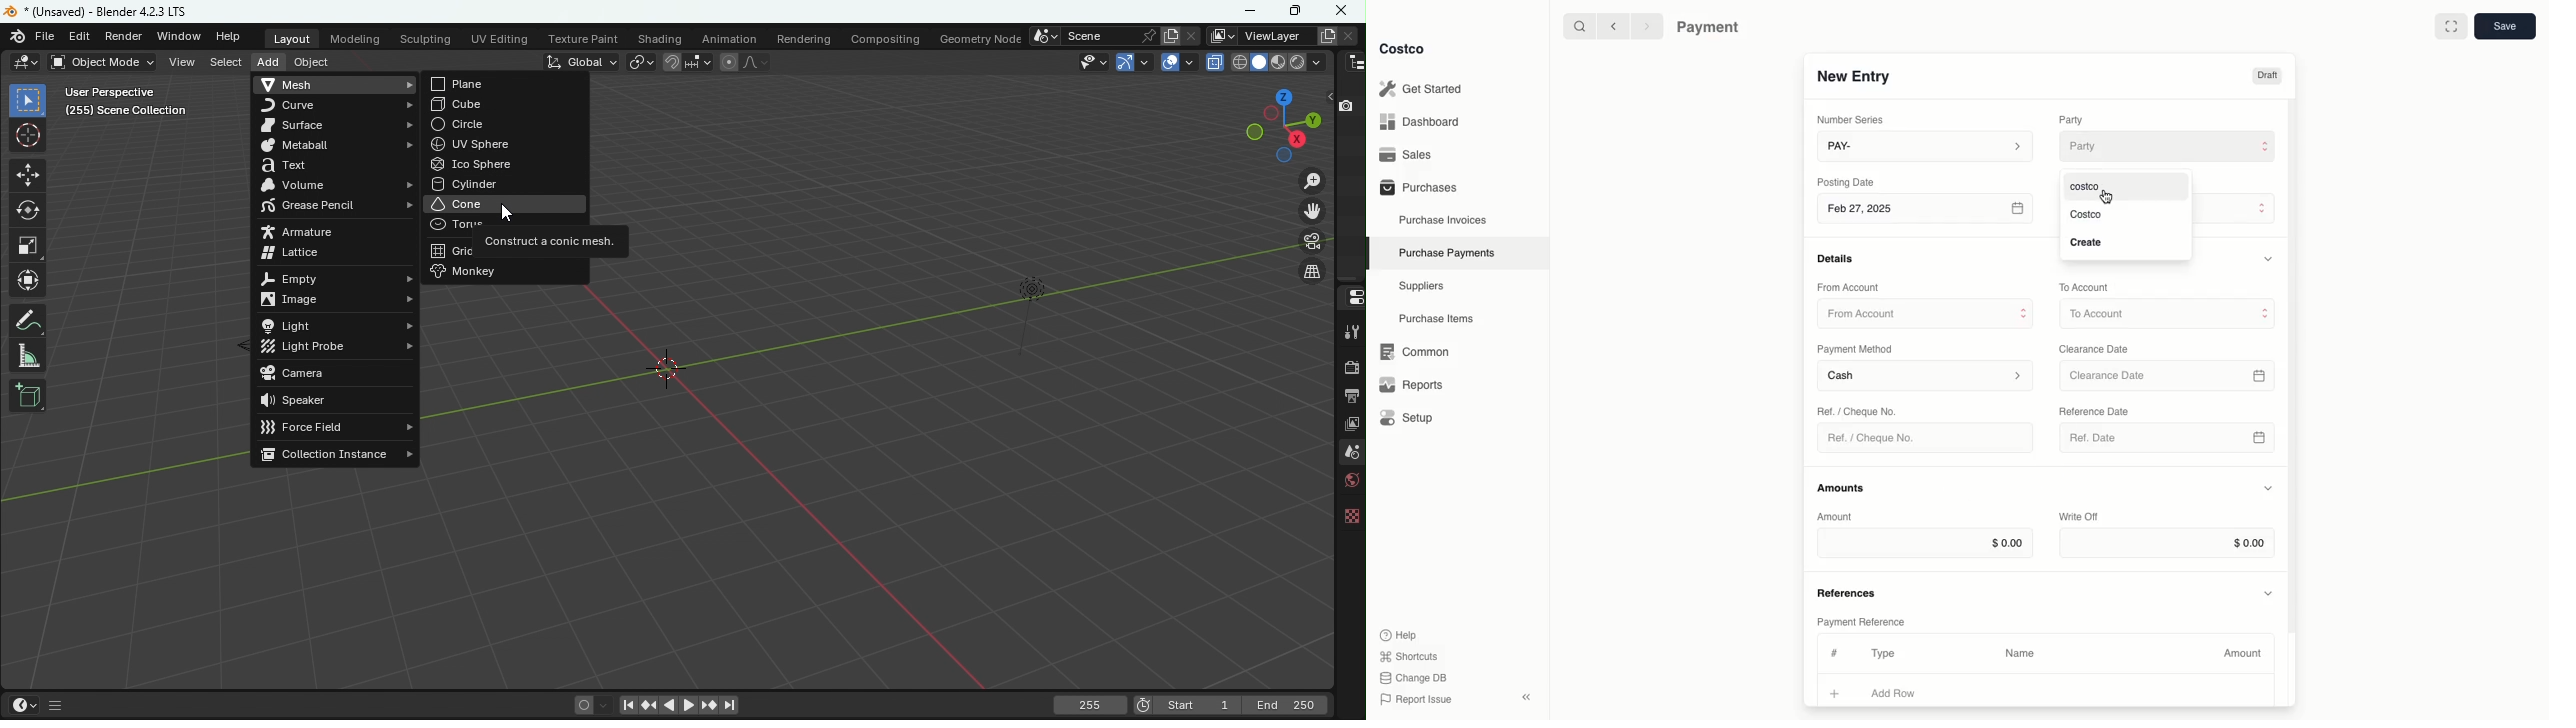  What do you see at coordinates (1146, 60) in the screenshot?
I see `Gizmos` at bounding box center [1146, 60].